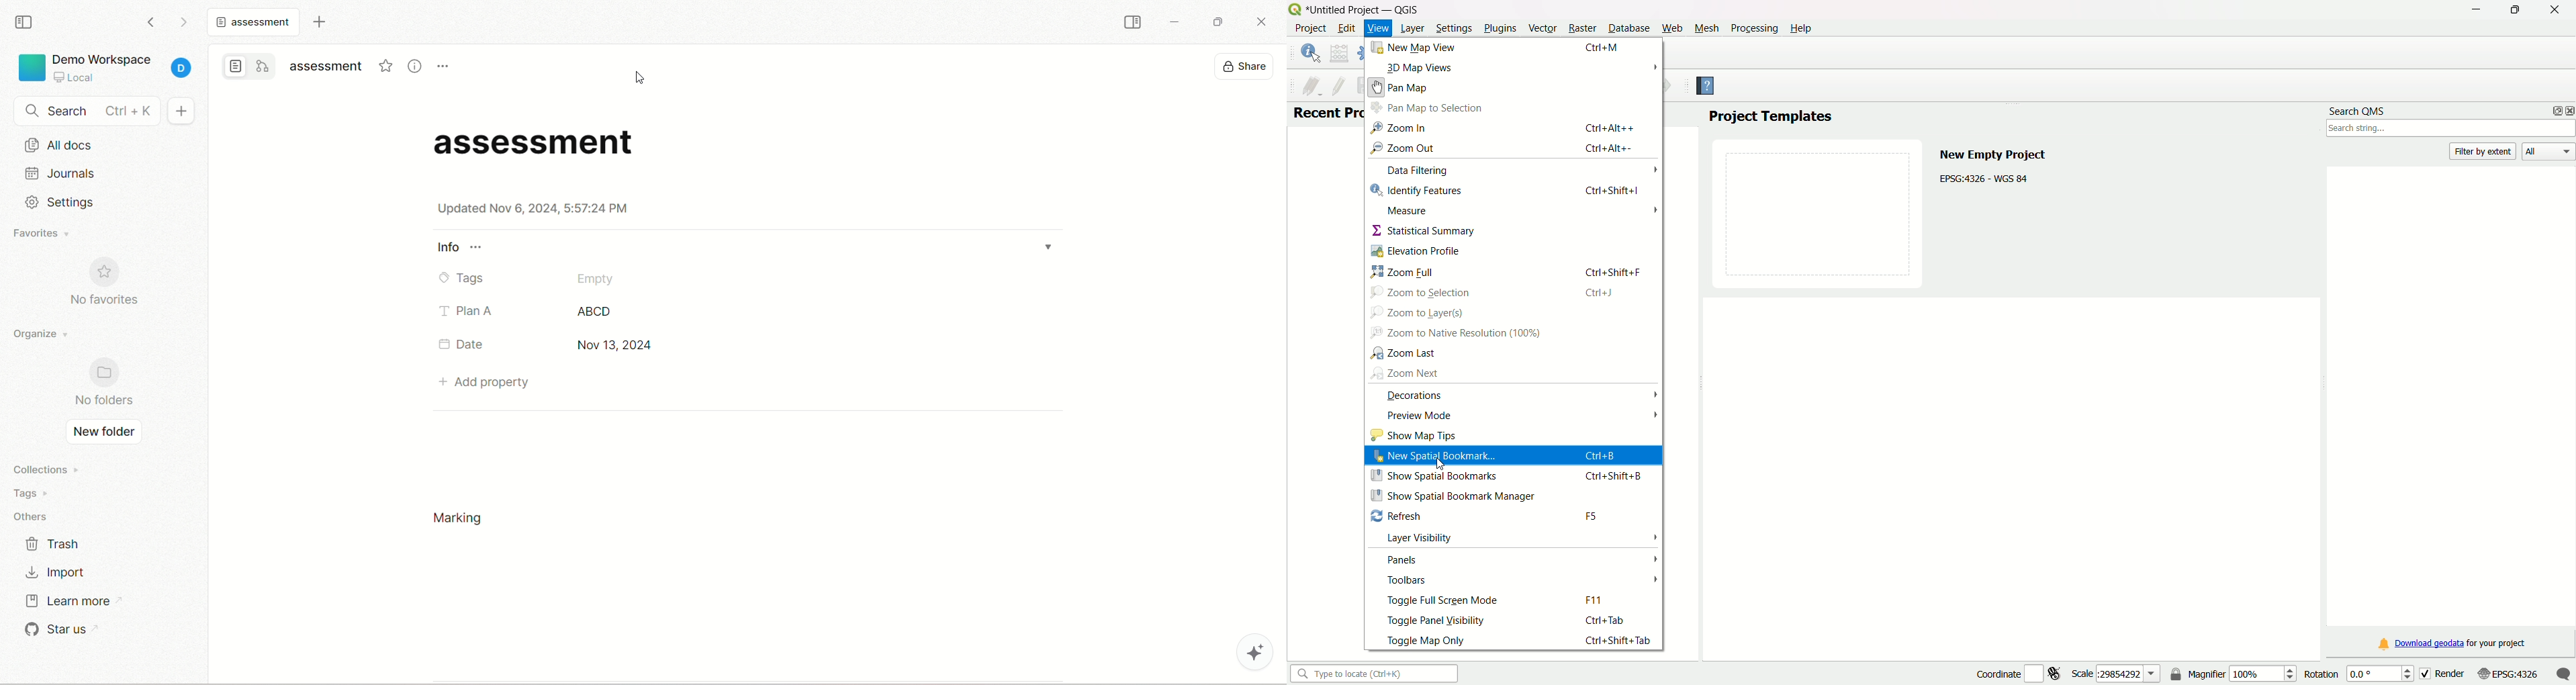 The width and height of the screenshot is (2576, 700). What do you see at coordinates (2359, 108) in the screenshot?
I see `search QMS` at bounding box center [2359, 108].